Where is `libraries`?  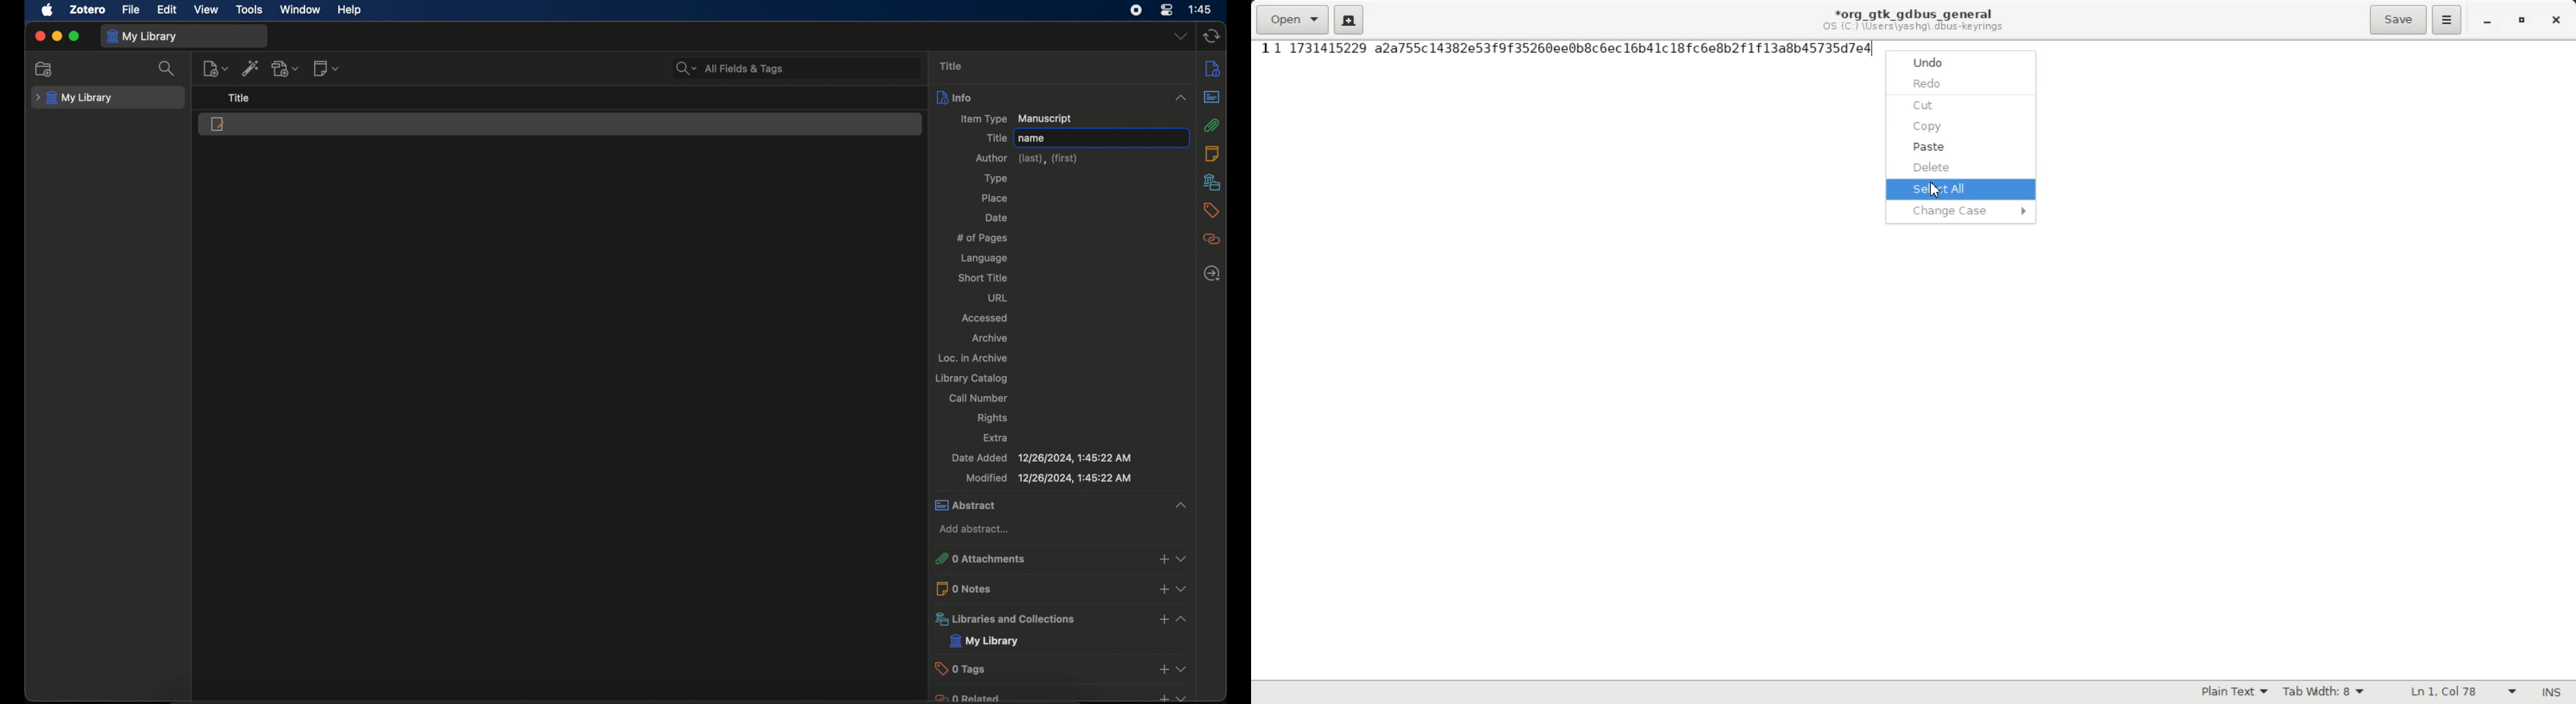 libraries is located at coordinates (1212, 182).